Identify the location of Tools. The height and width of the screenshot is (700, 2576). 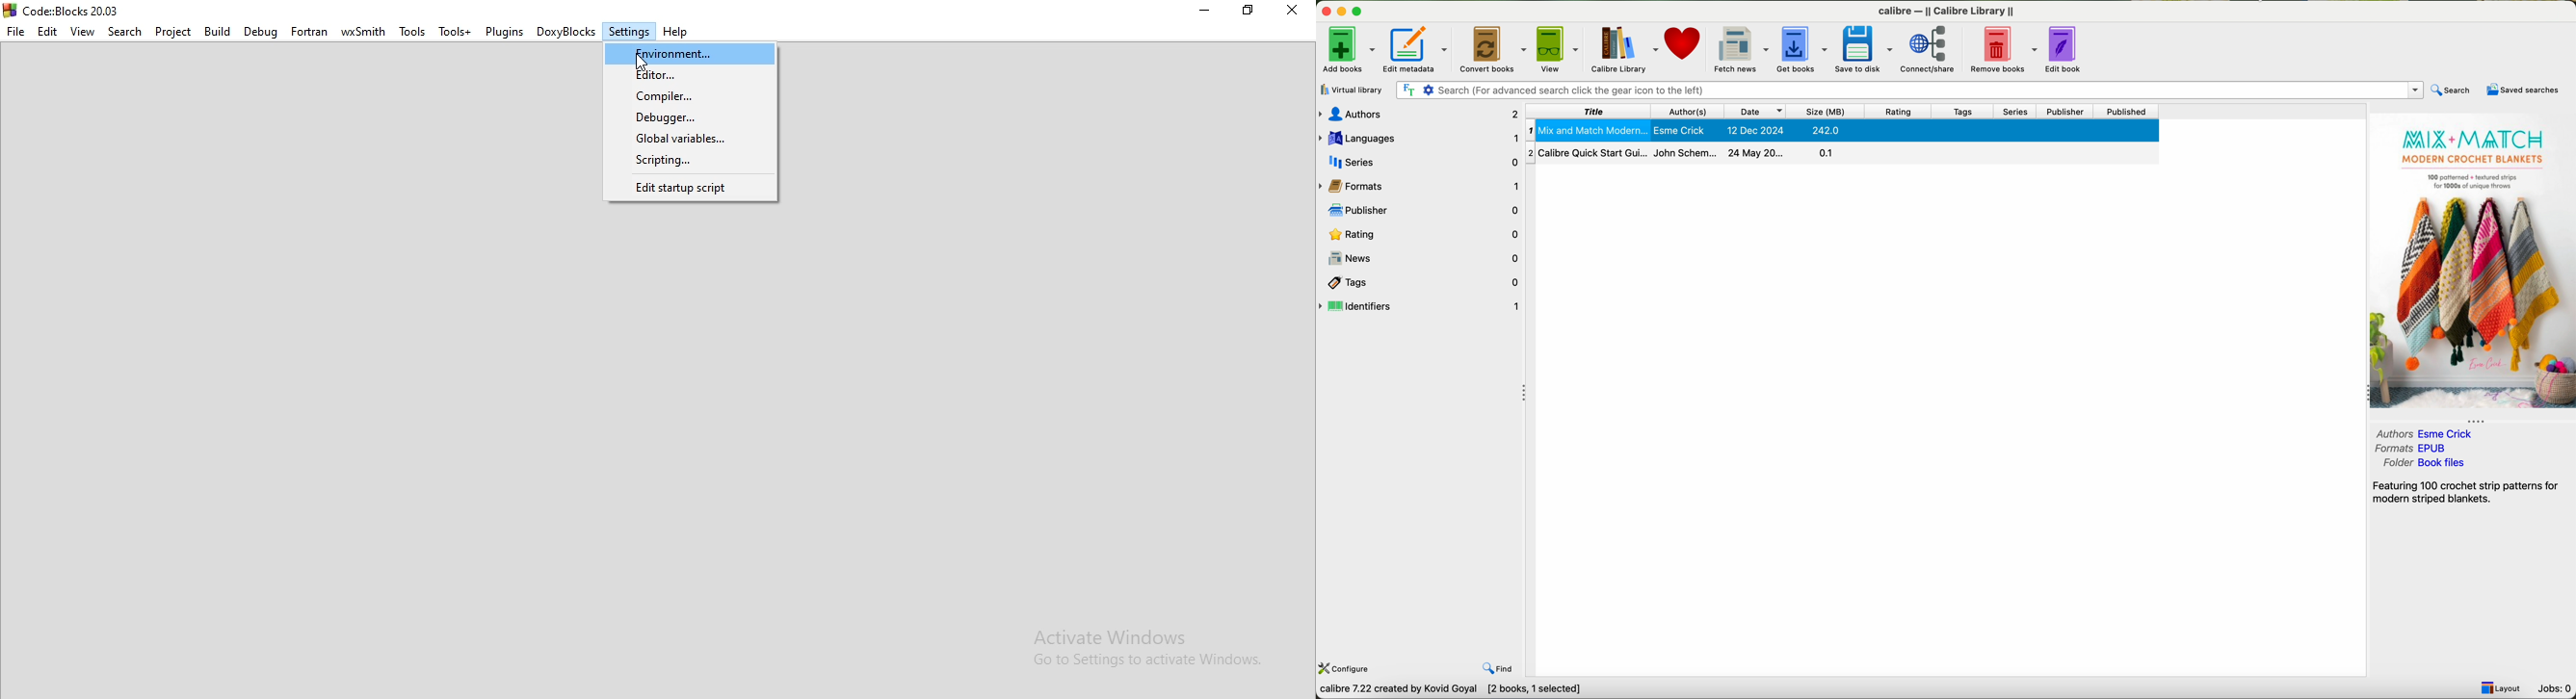
(414, 35).